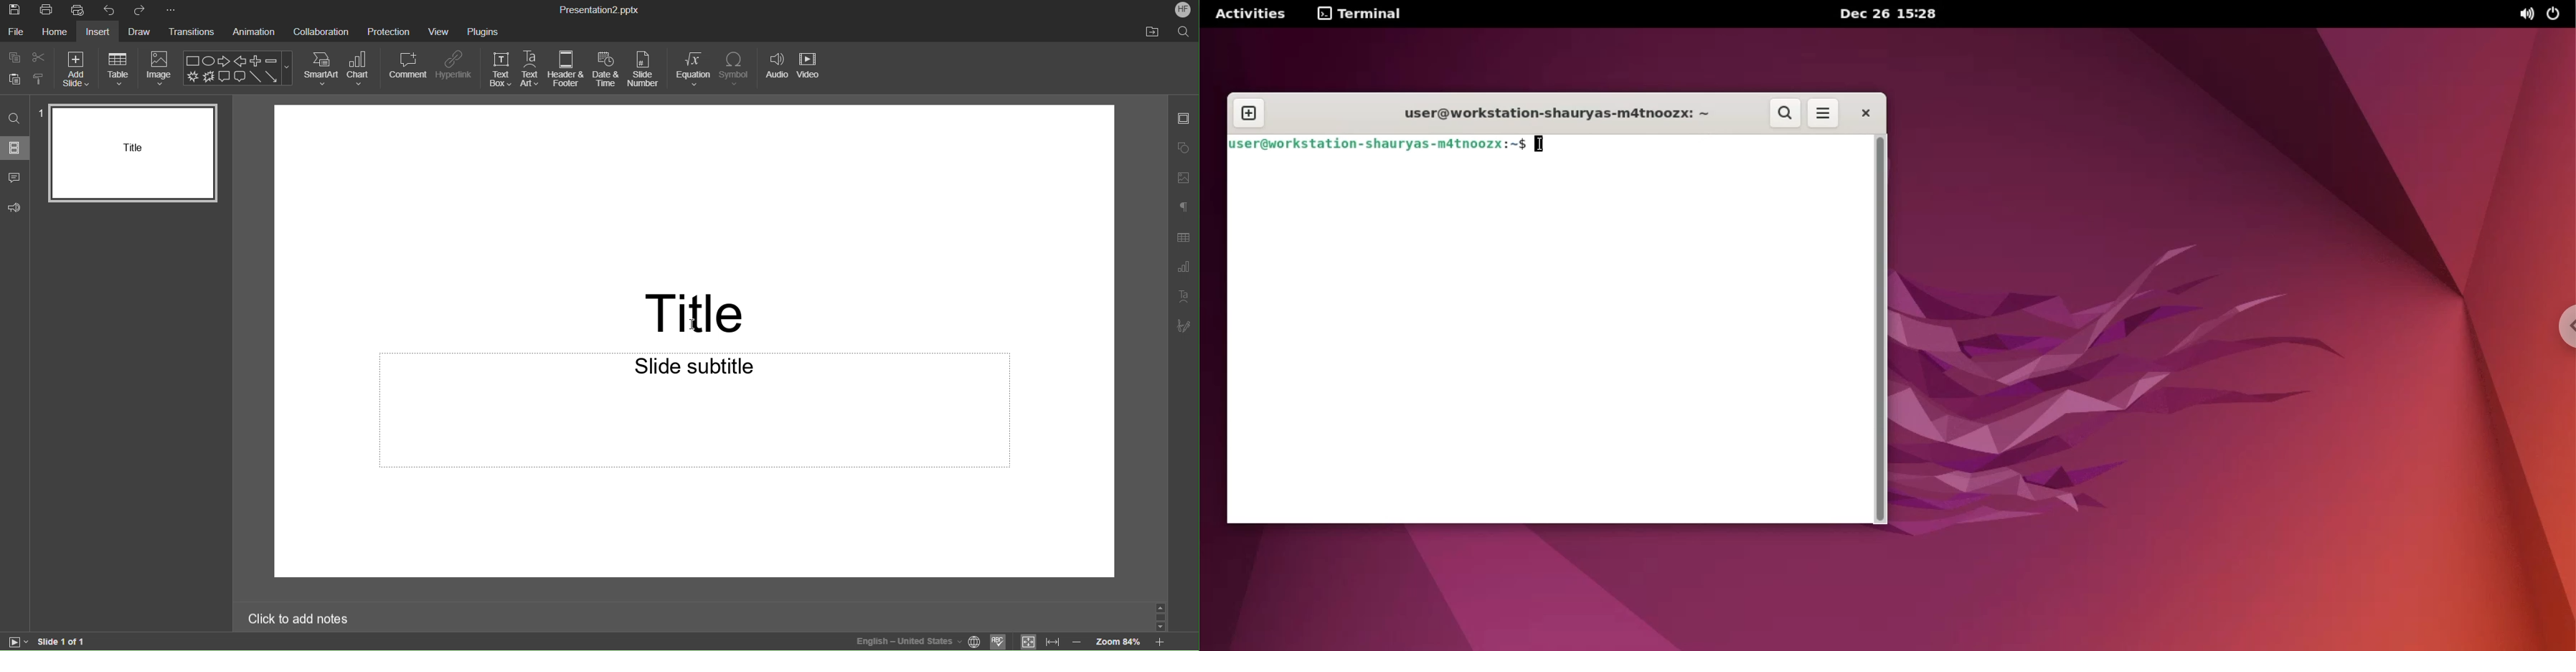 Image resolution: width=2576 pixels, height=672 pixels. Describe the element at coordinates (16, 208) in the screenshot. I see `Feedback and Support` at that location.